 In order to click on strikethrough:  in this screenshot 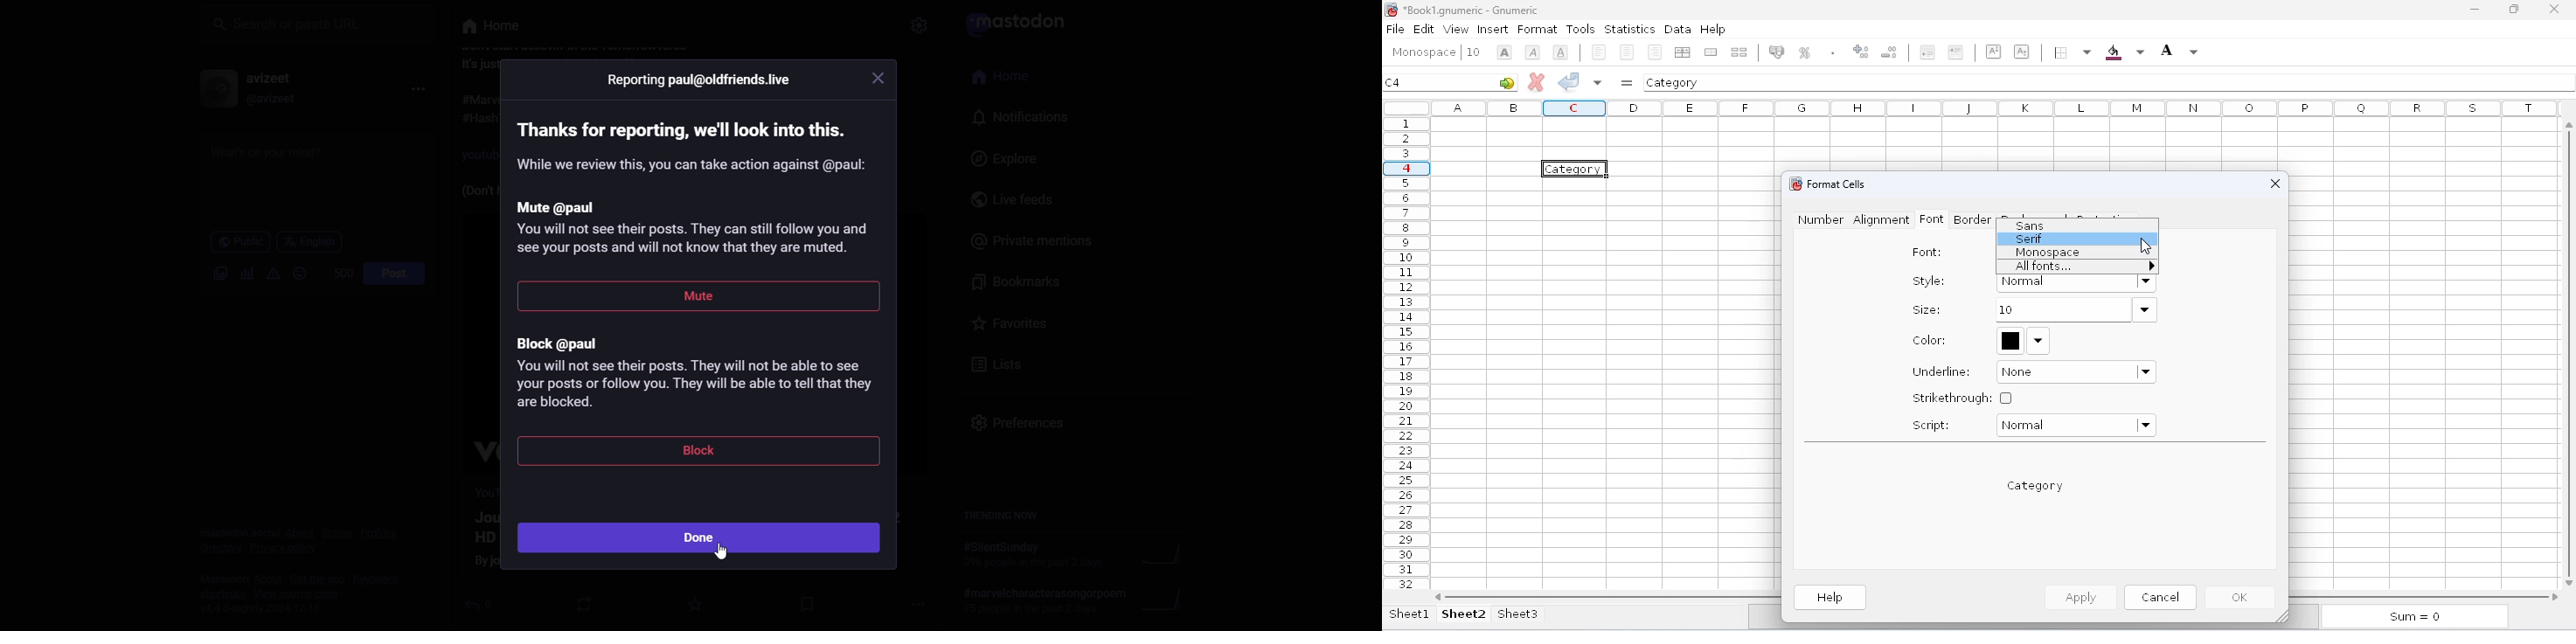, I will do `click(1962, 398)`.